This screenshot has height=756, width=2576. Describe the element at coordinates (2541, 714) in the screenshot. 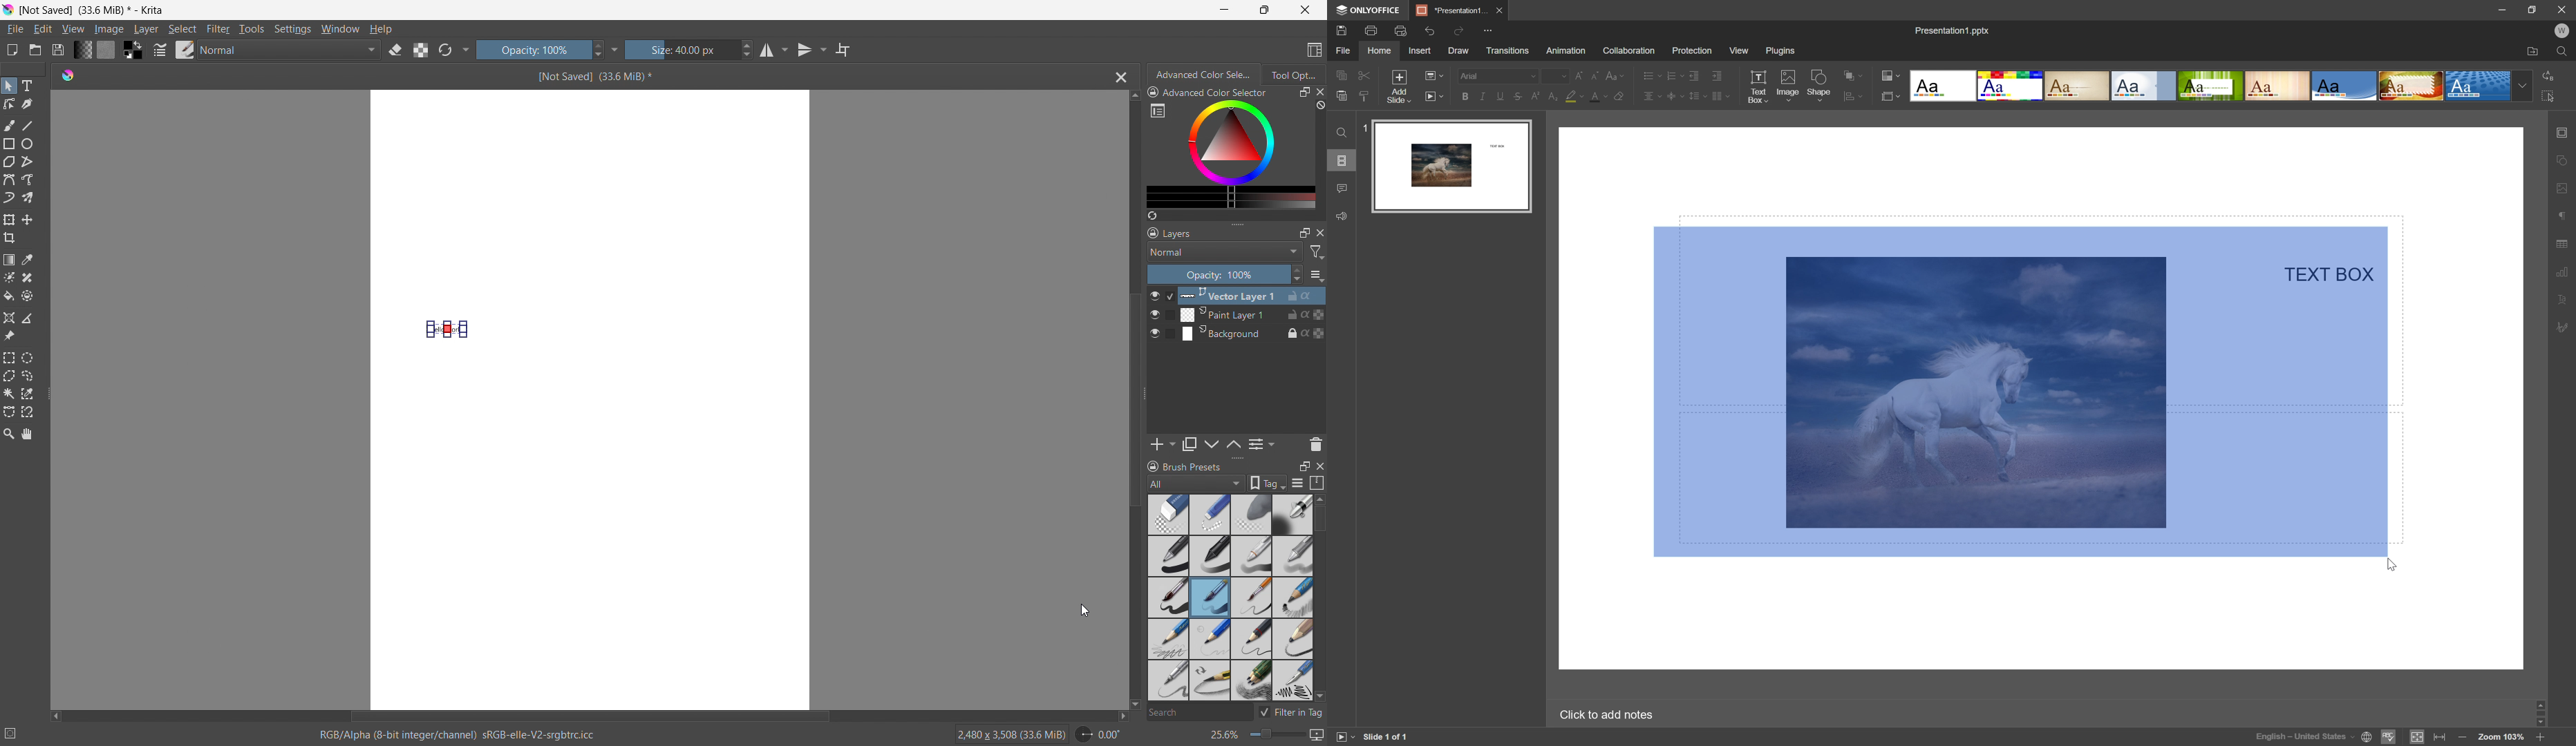

I see `scroll` at that location.